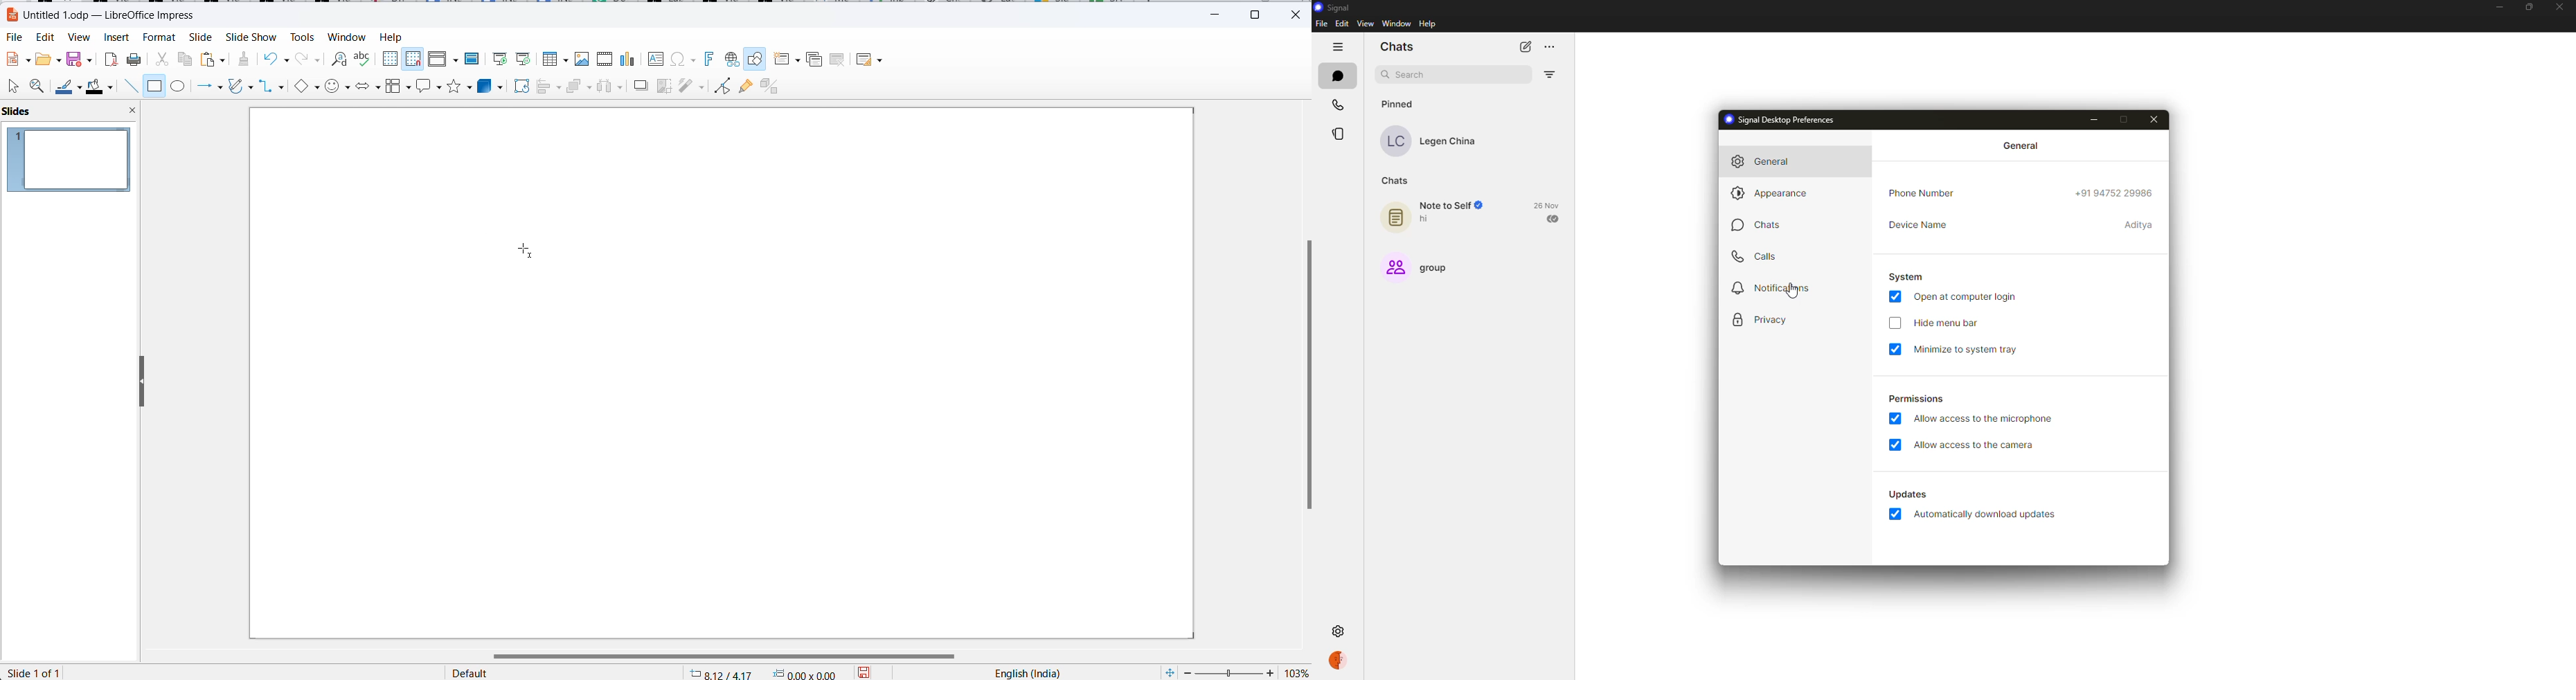 The height and width of the screenshot is (700, 2576). I want to click on minimize, so click(2498, 7).